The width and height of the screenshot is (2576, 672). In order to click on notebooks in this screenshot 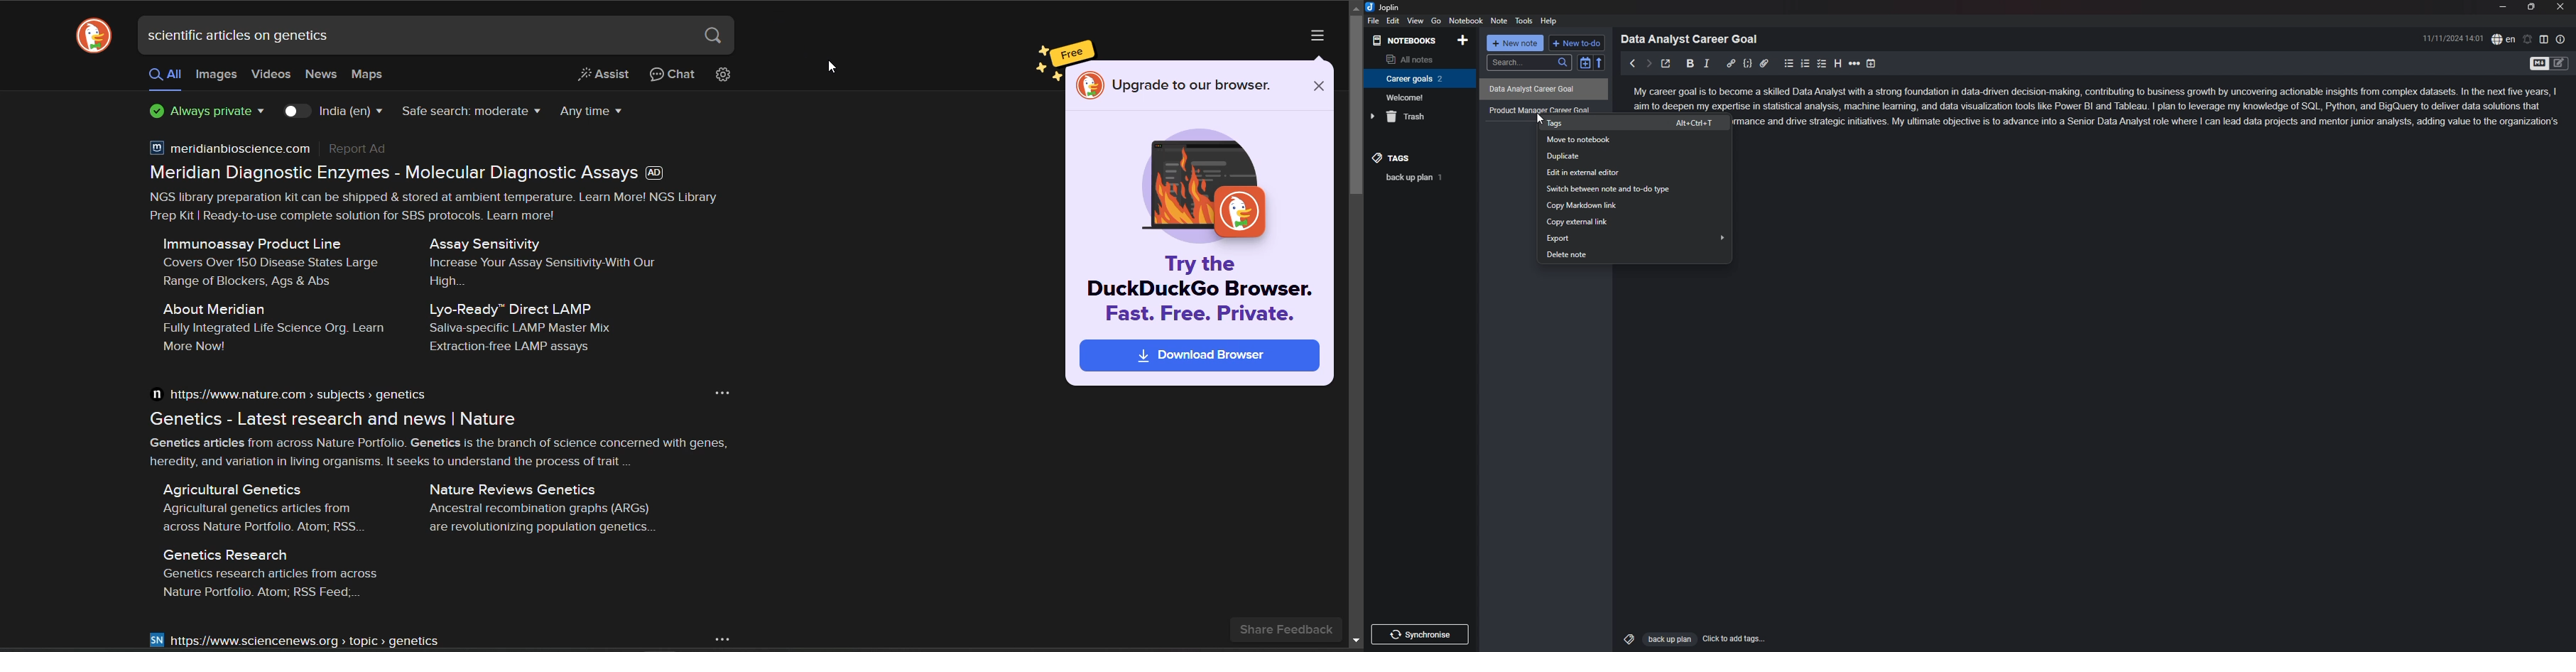, I will do `click(1406, 41)`.